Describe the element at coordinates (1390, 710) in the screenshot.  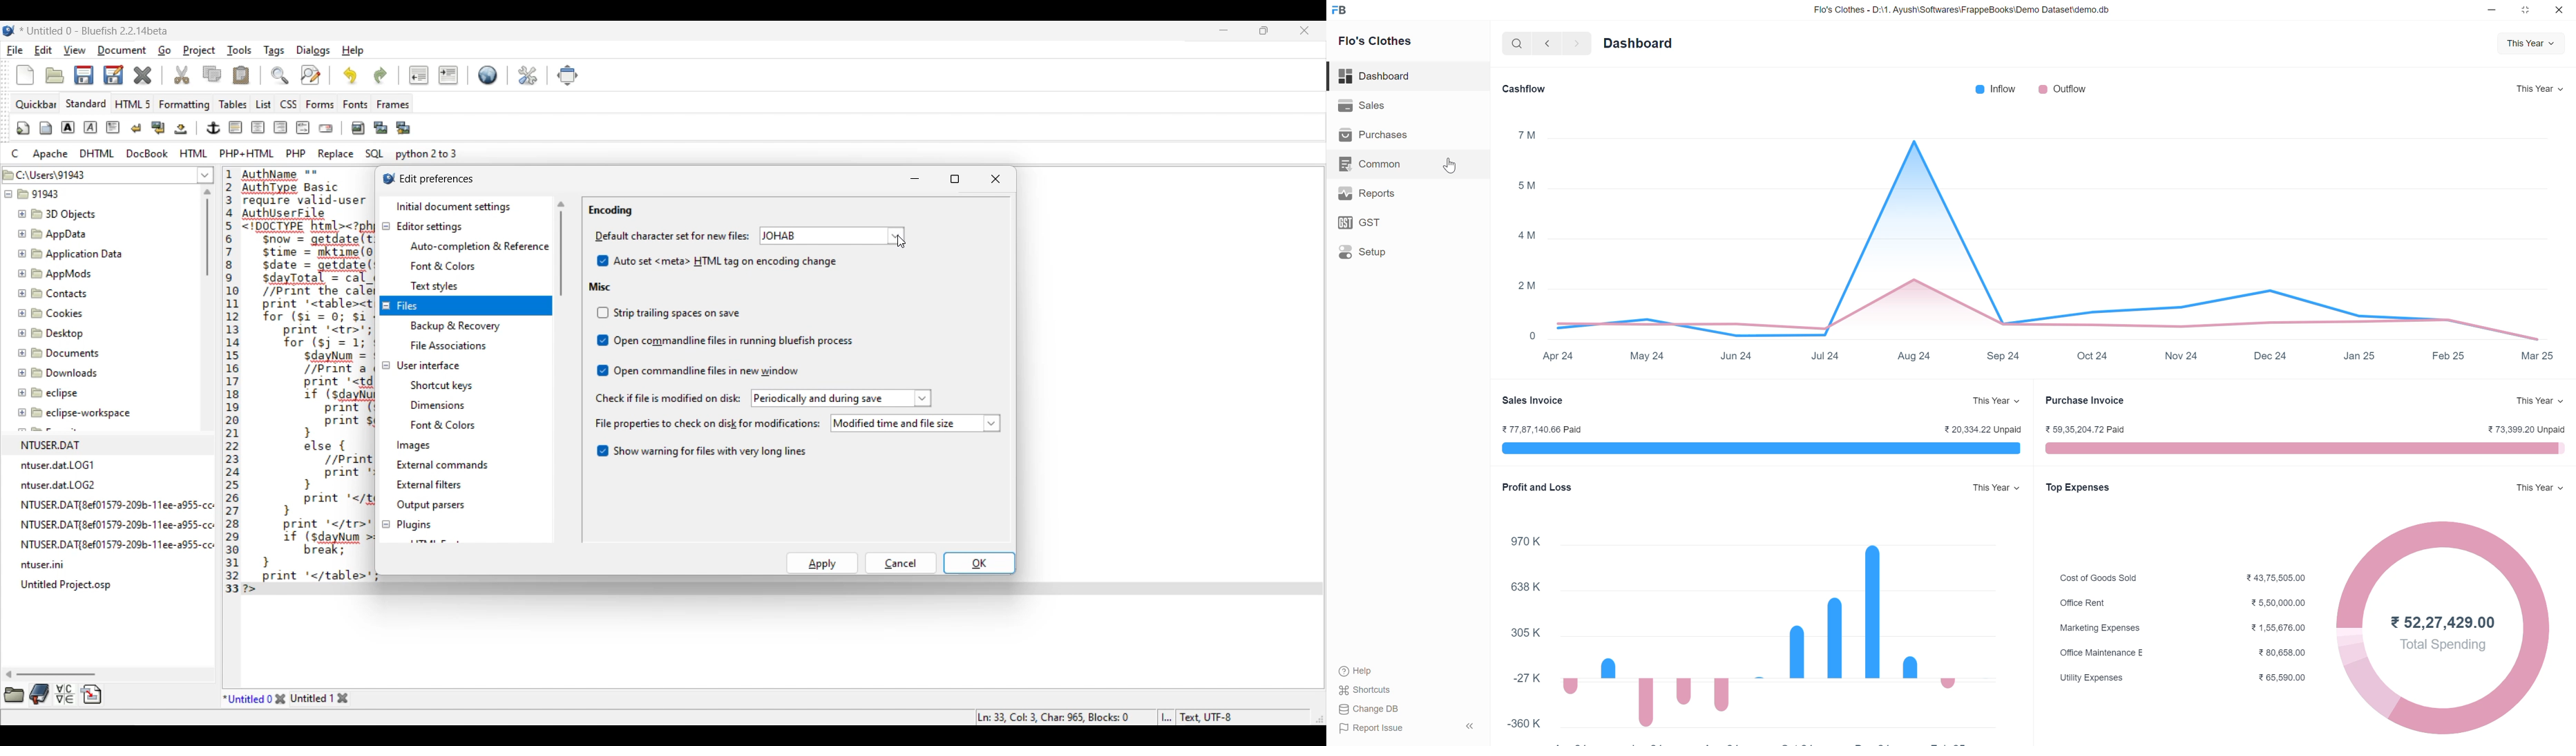
I see `Change DB` at that location.